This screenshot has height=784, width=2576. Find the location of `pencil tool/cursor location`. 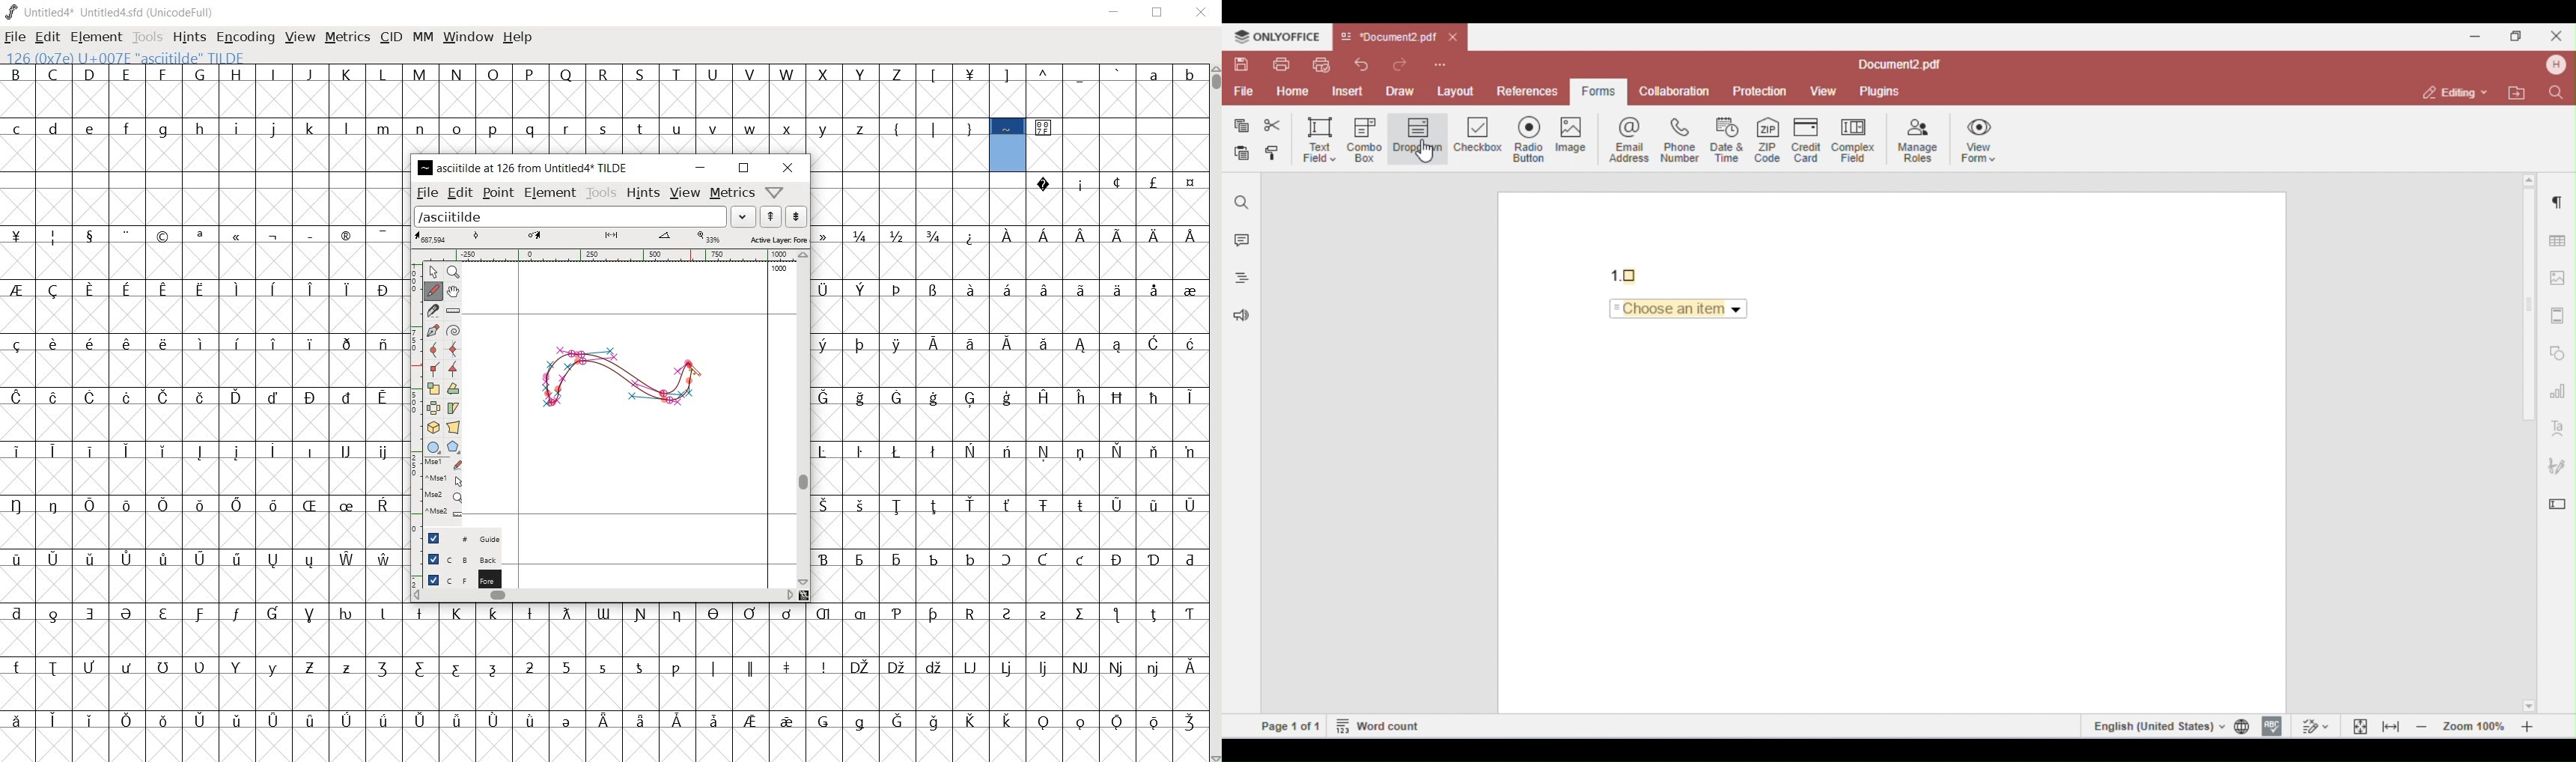

pencil tool/cursor location is located at coordinates (696, 375).